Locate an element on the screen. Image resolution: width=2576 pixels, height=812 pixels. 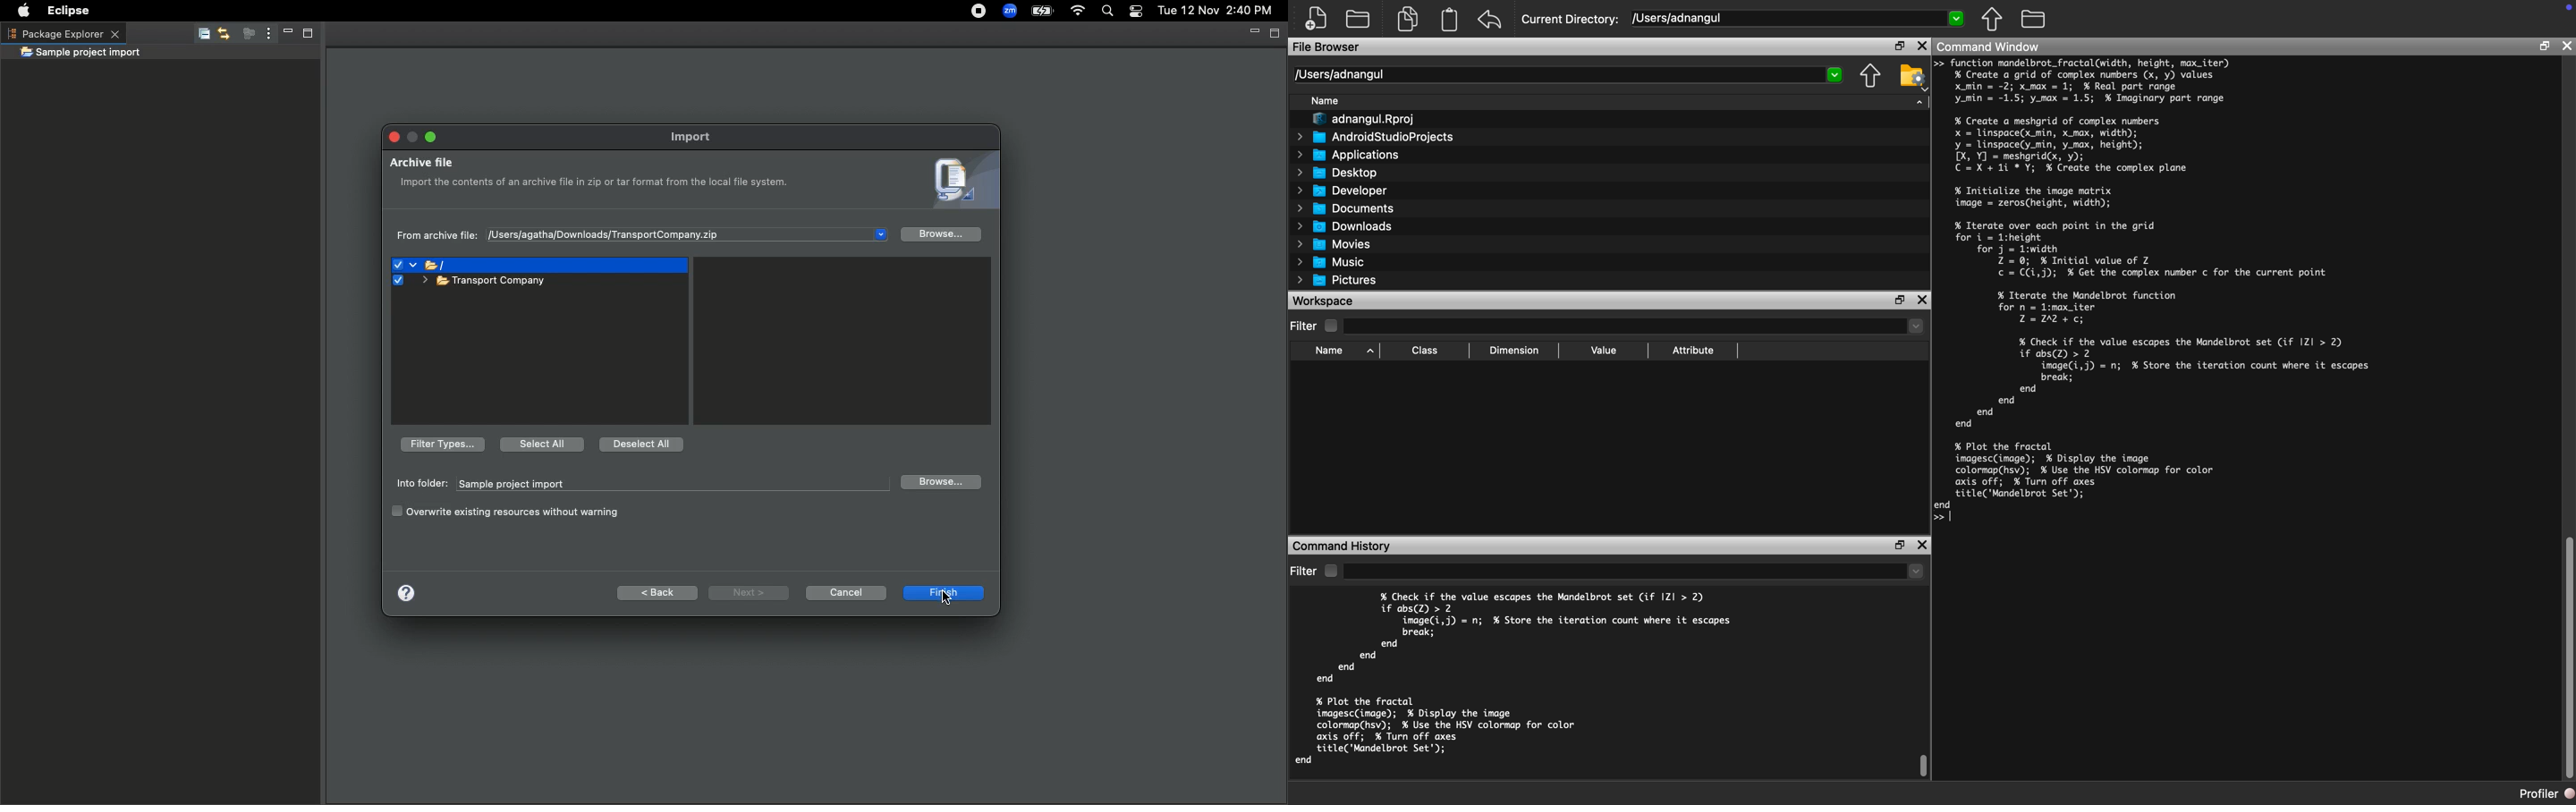
% Plot the fractal
imagesc(image); % Display the image]
colormapChsv); % Use the HSV colormap for color]
axis off; % Turn off axes]
title('Mandelbrot Set');

end is located at coordinates (2077, 481).